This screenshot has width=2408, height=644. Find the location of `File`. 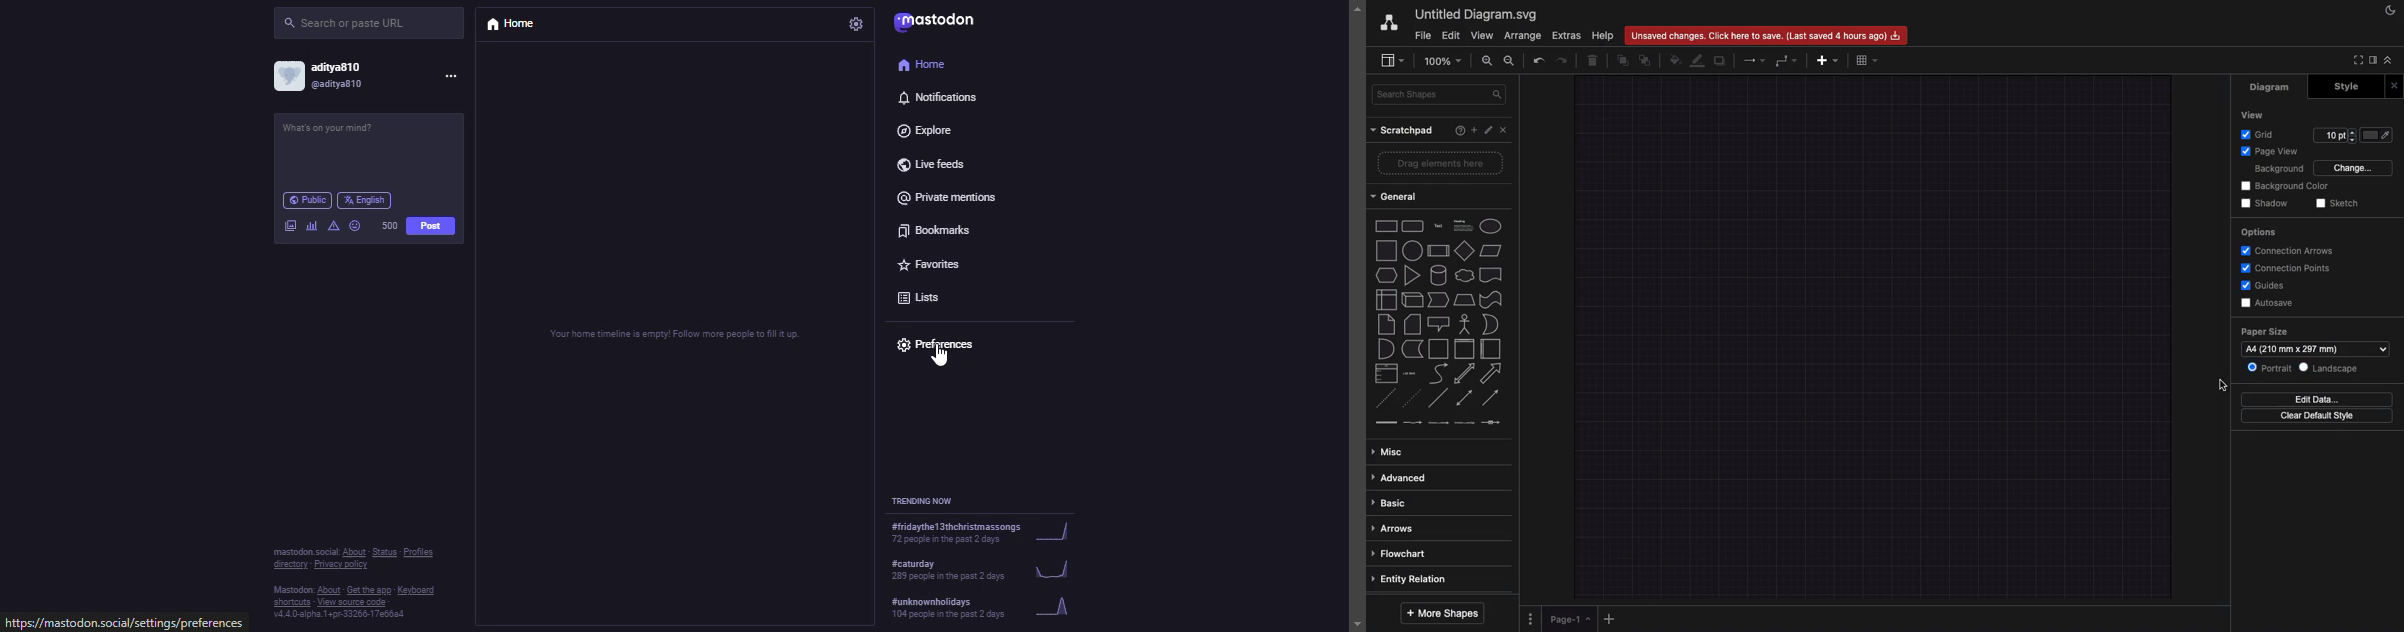

File is located at coordinates (1422, 36).